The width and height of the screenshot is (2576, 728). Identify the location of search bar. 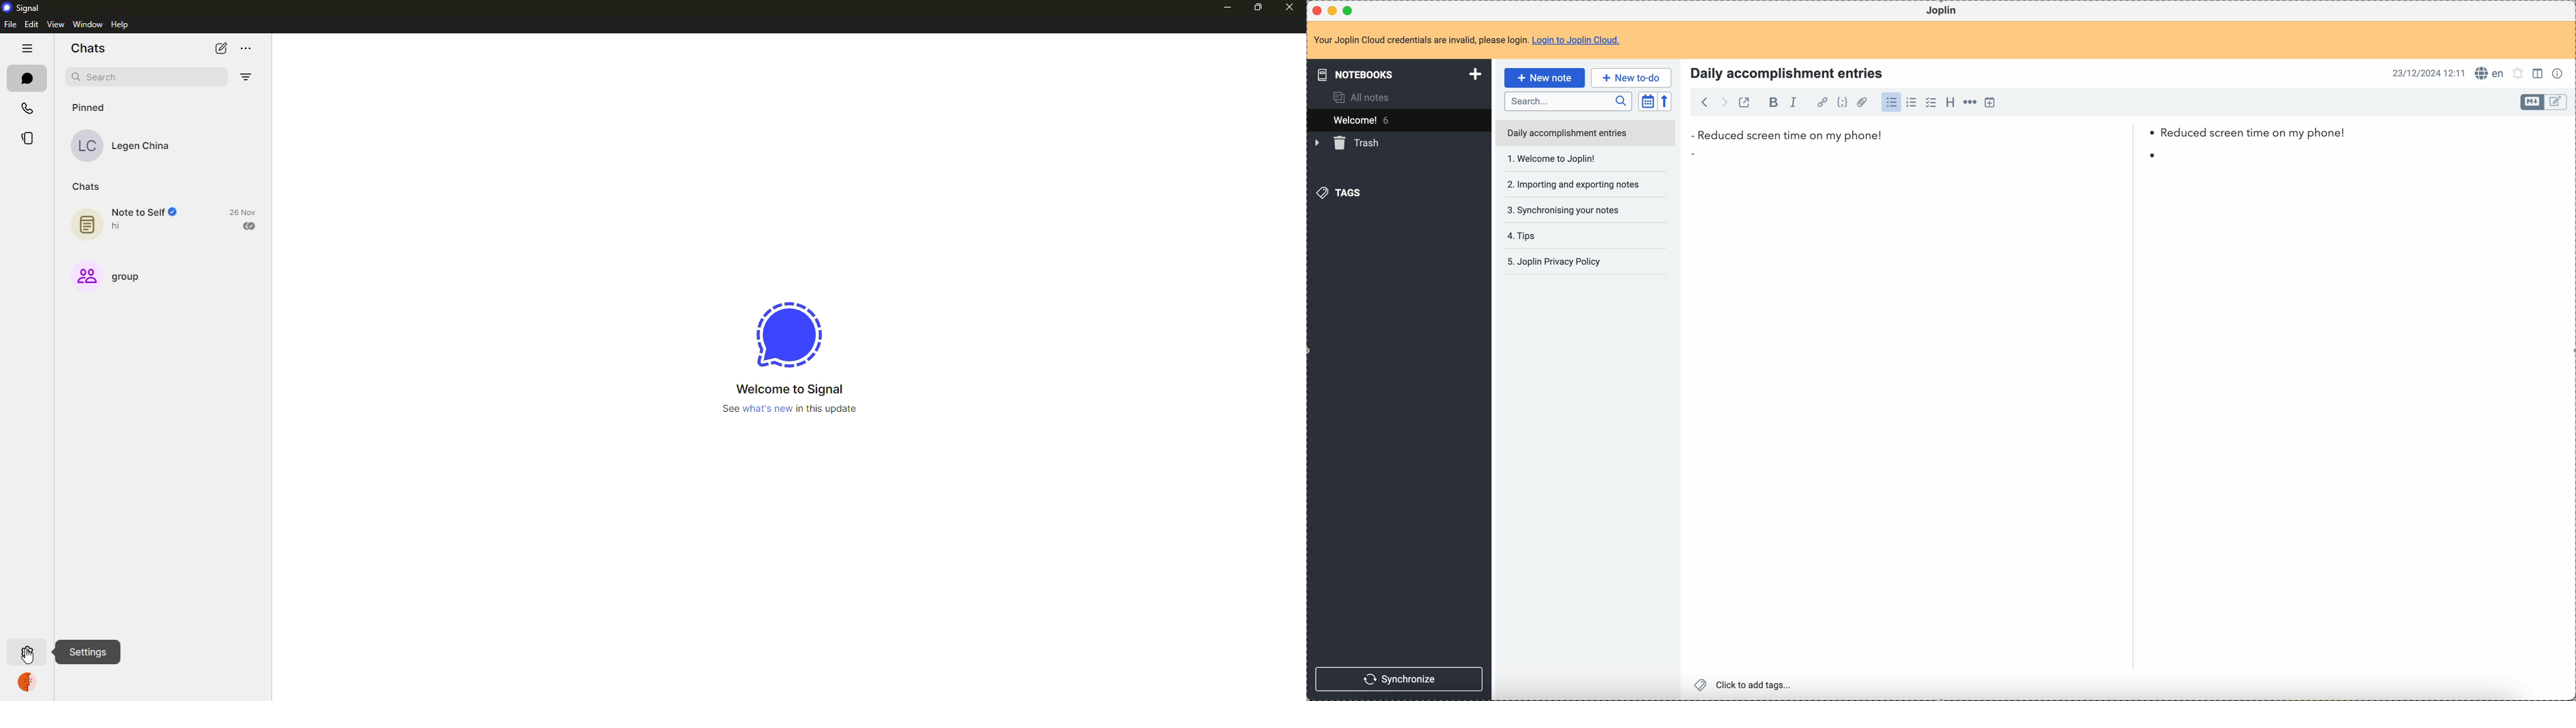
(1568, 100).